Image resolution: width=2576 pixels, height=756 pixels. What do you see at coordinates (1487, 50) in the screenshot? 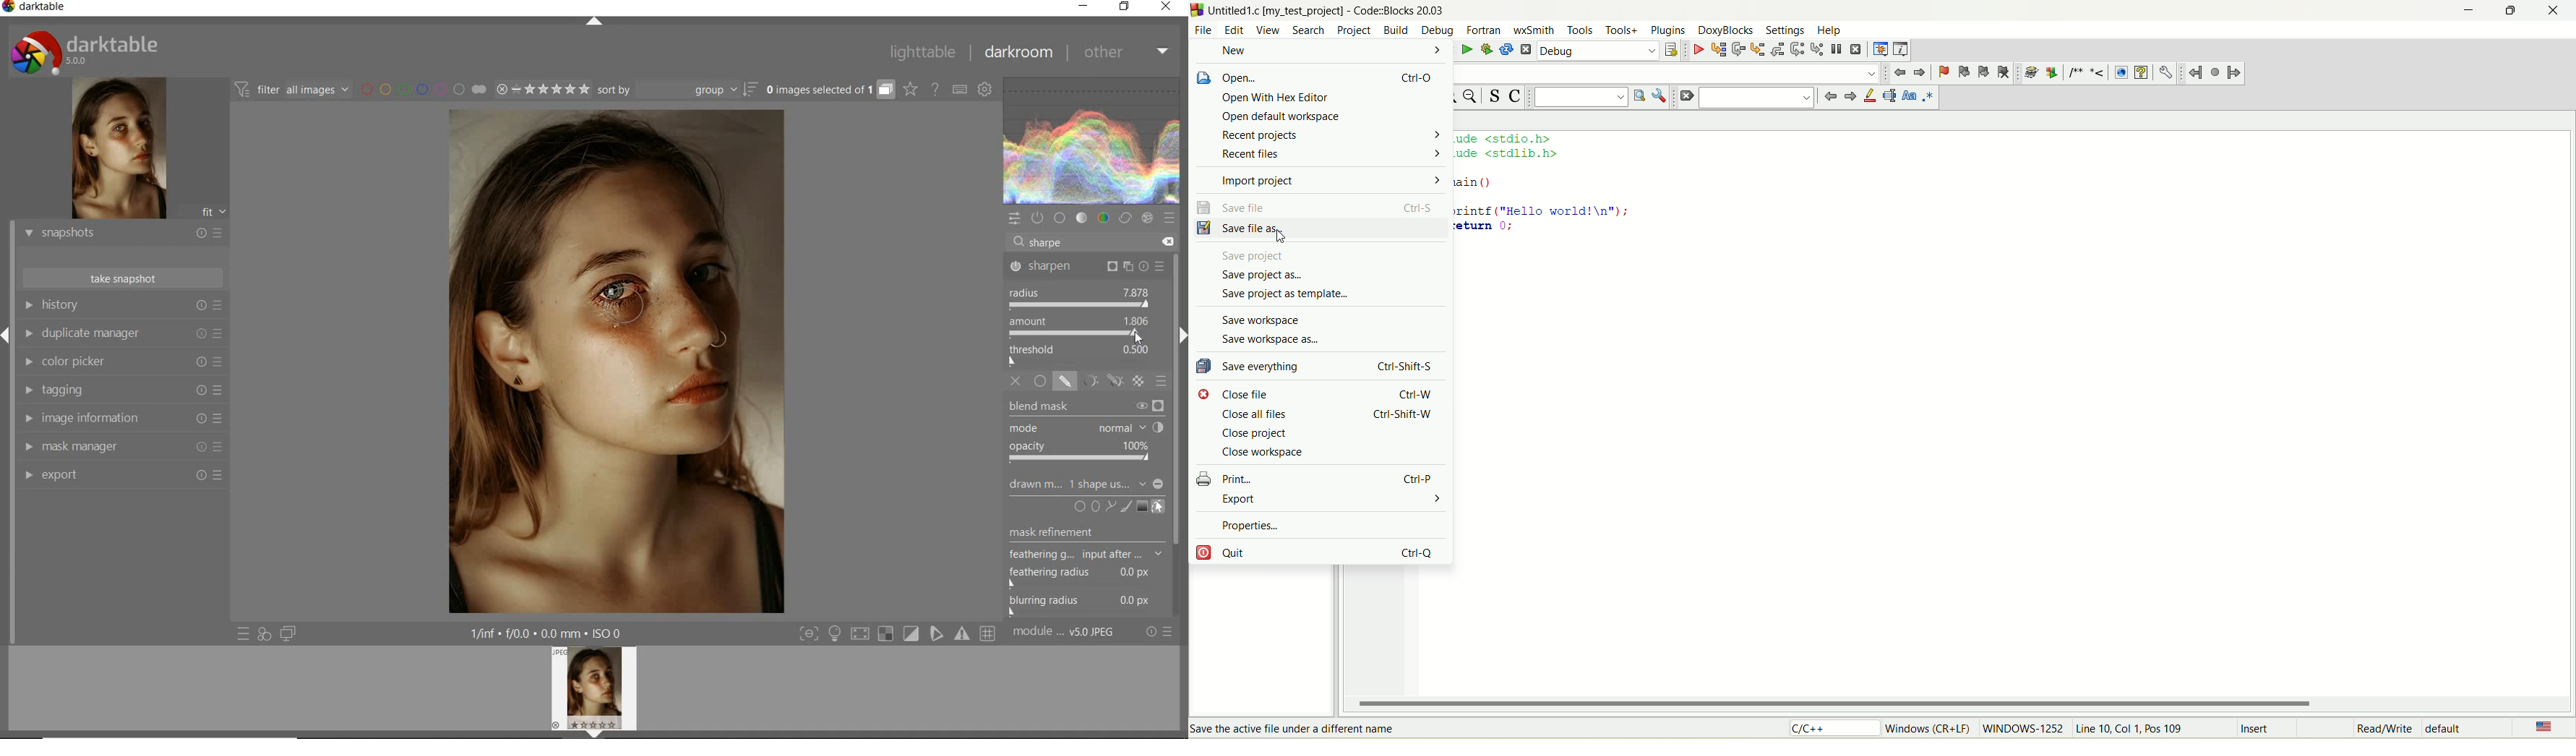
I see `build and run` at bounding box center [1487, 50].